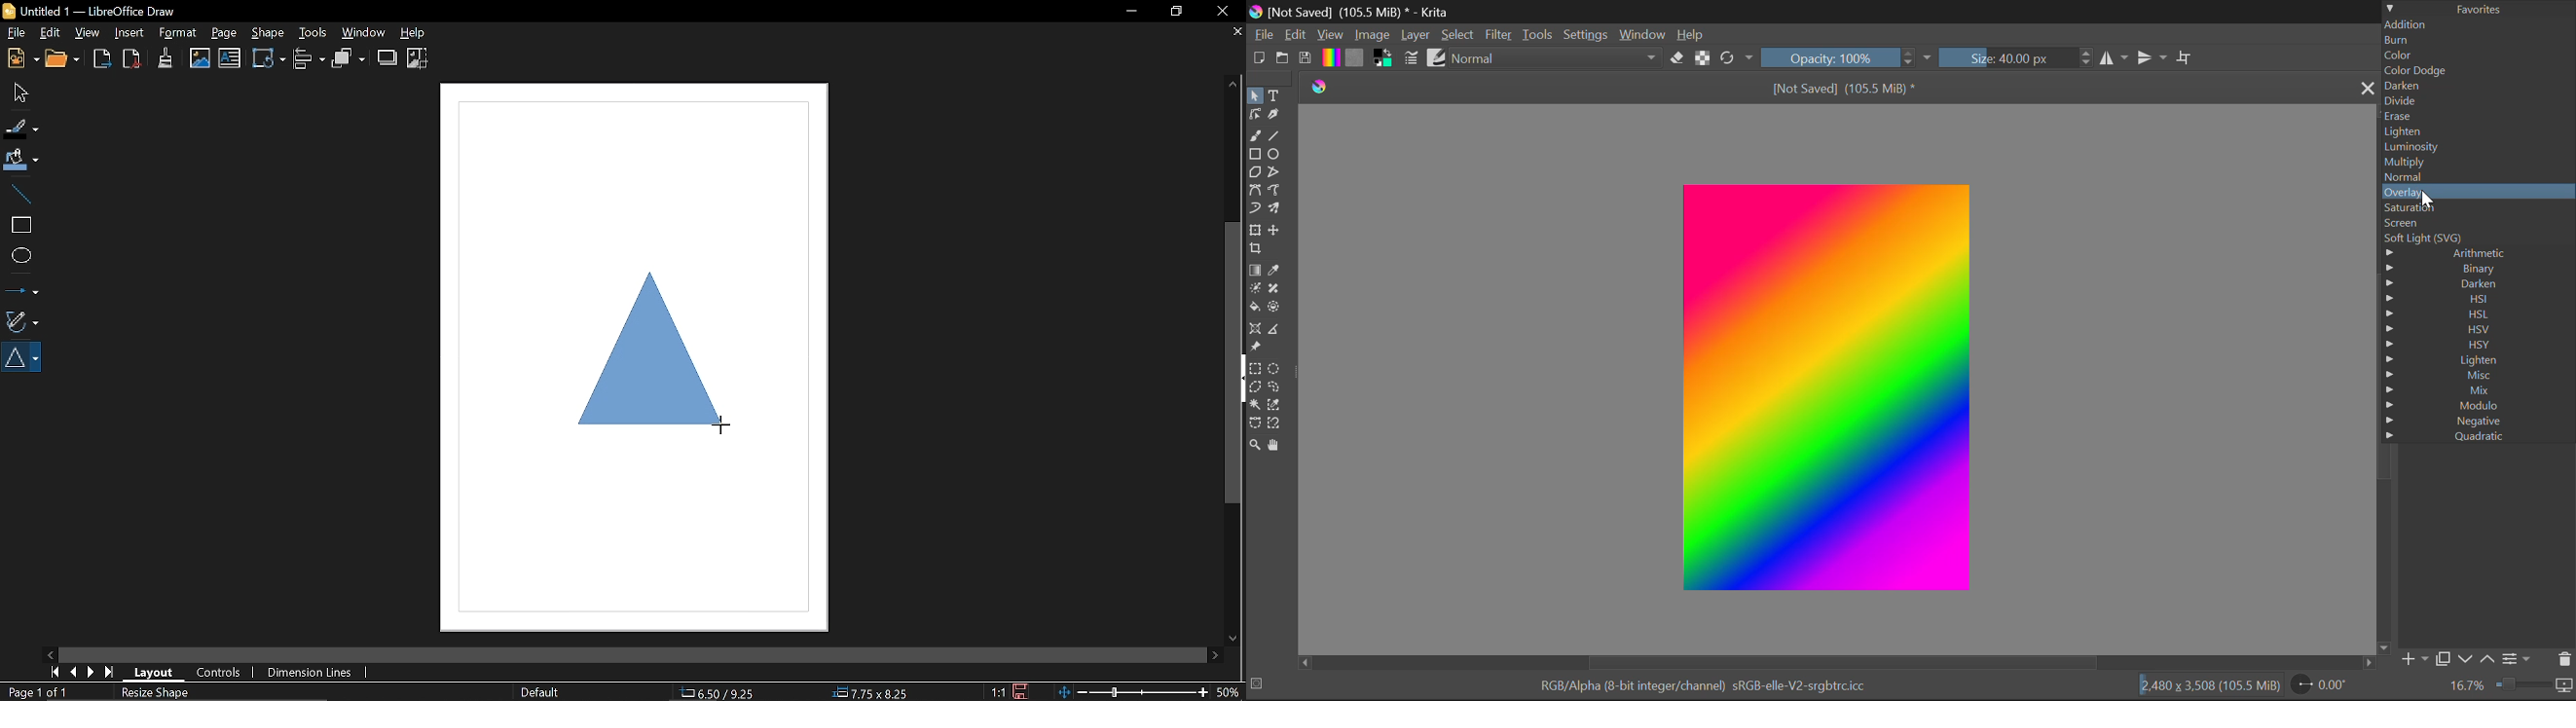 The height and width of the screenshot is (728, 2576). What do you see at coordinates (1412, 57) in the screenshot?
I see `Brush Settings` at bounding box center [1412, 57].